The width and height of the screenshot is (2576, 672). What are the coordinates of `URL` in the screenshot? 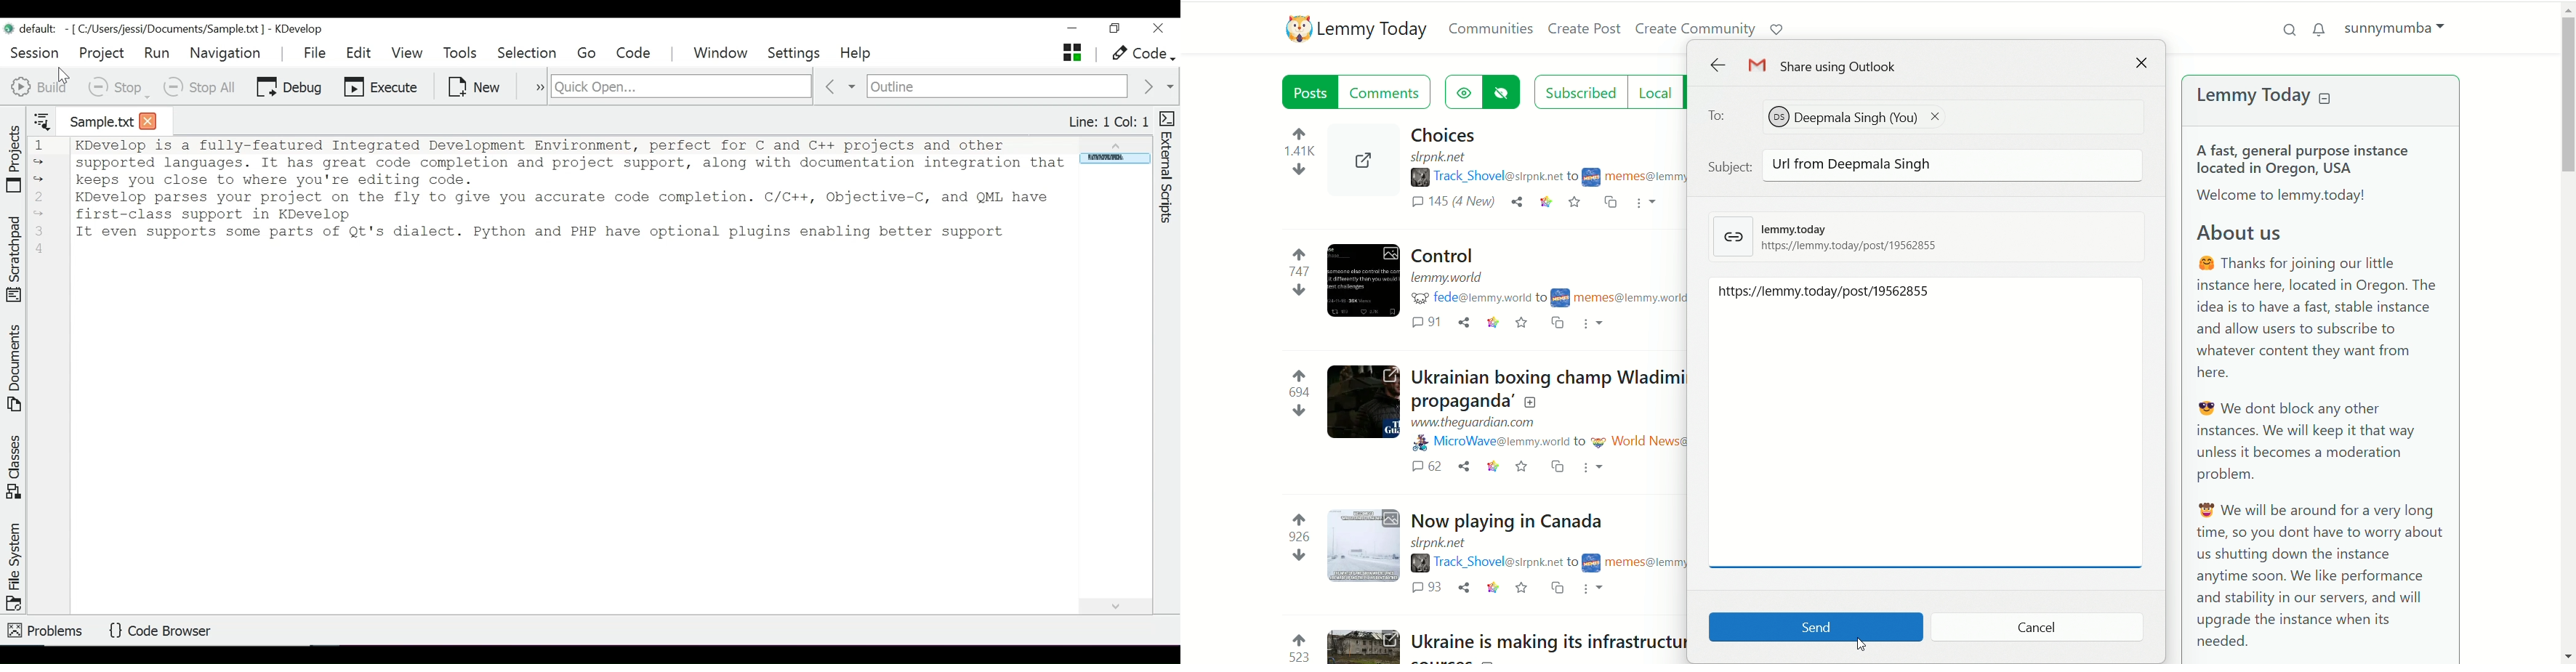 It's located at (1442, 543).